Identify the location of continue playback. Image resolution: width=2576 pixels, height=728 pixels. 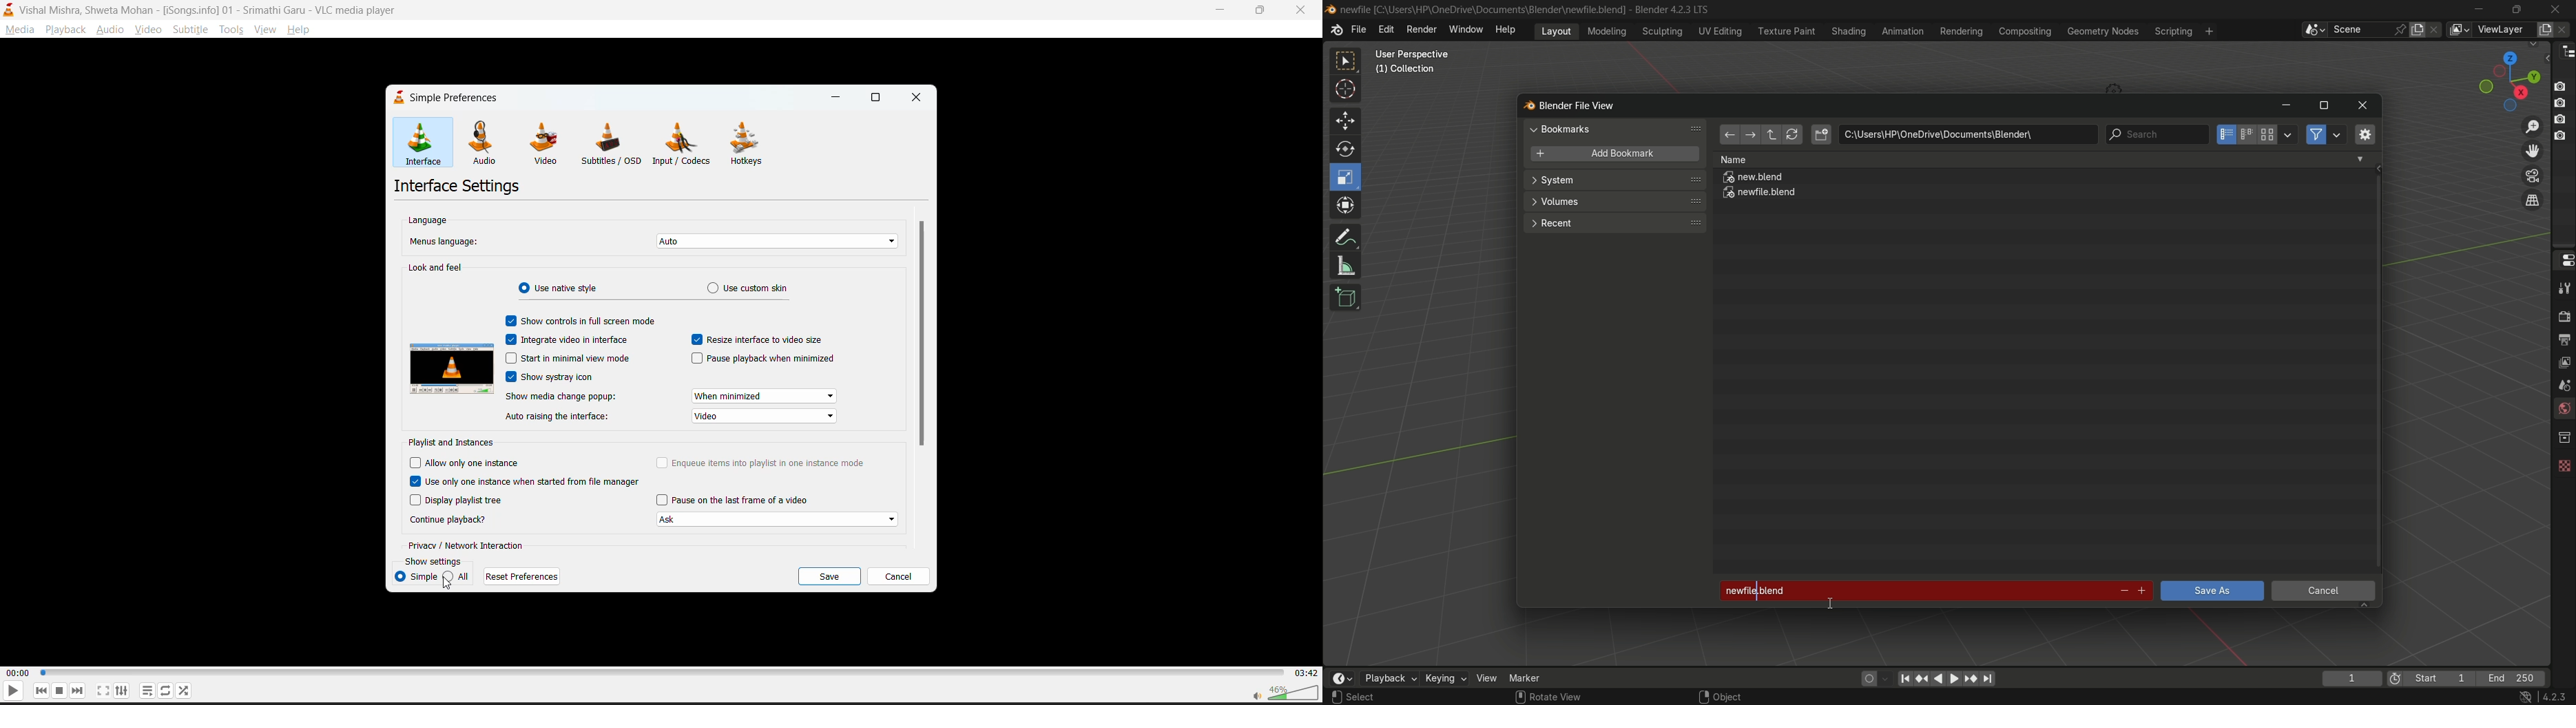
(451, 520).